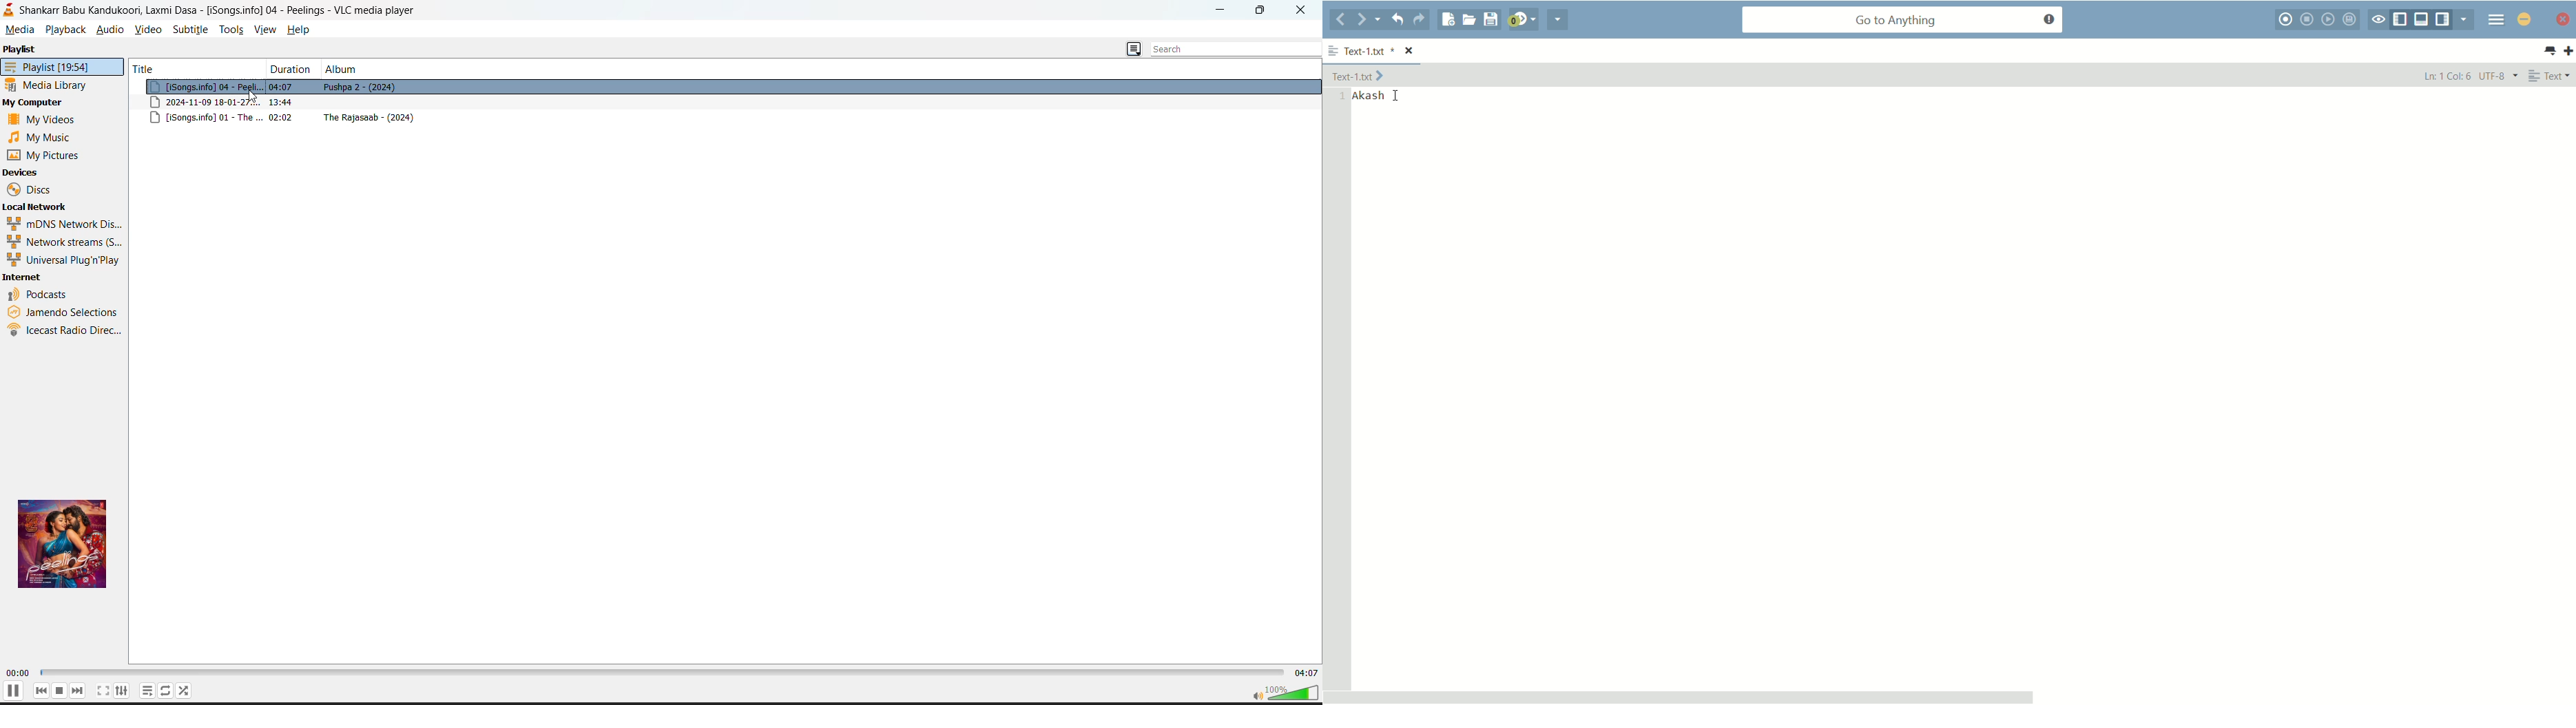  Describe the element at coordinates (304, 30) in the screenshot. I see `help` at that location.